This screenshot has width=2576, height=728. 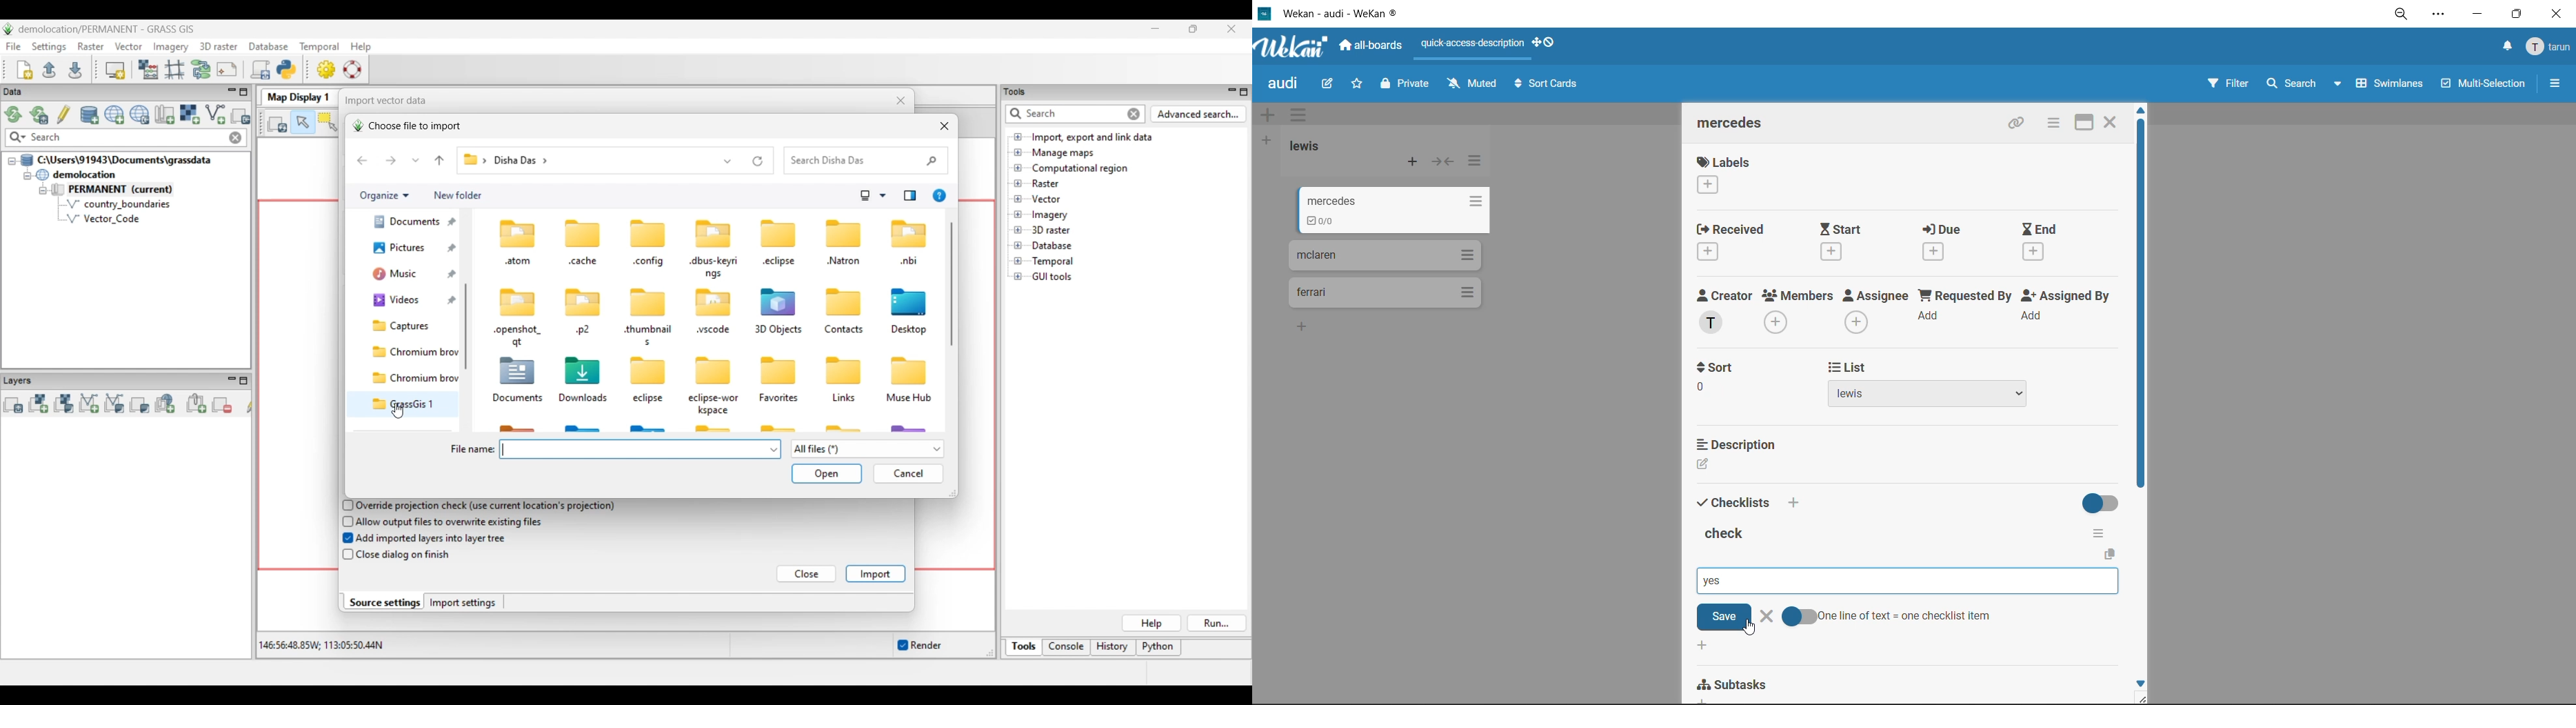 What do you see at coordinates (2020, 126) in the screenshot?
I see `copy` at bounding box center [2020, 126].